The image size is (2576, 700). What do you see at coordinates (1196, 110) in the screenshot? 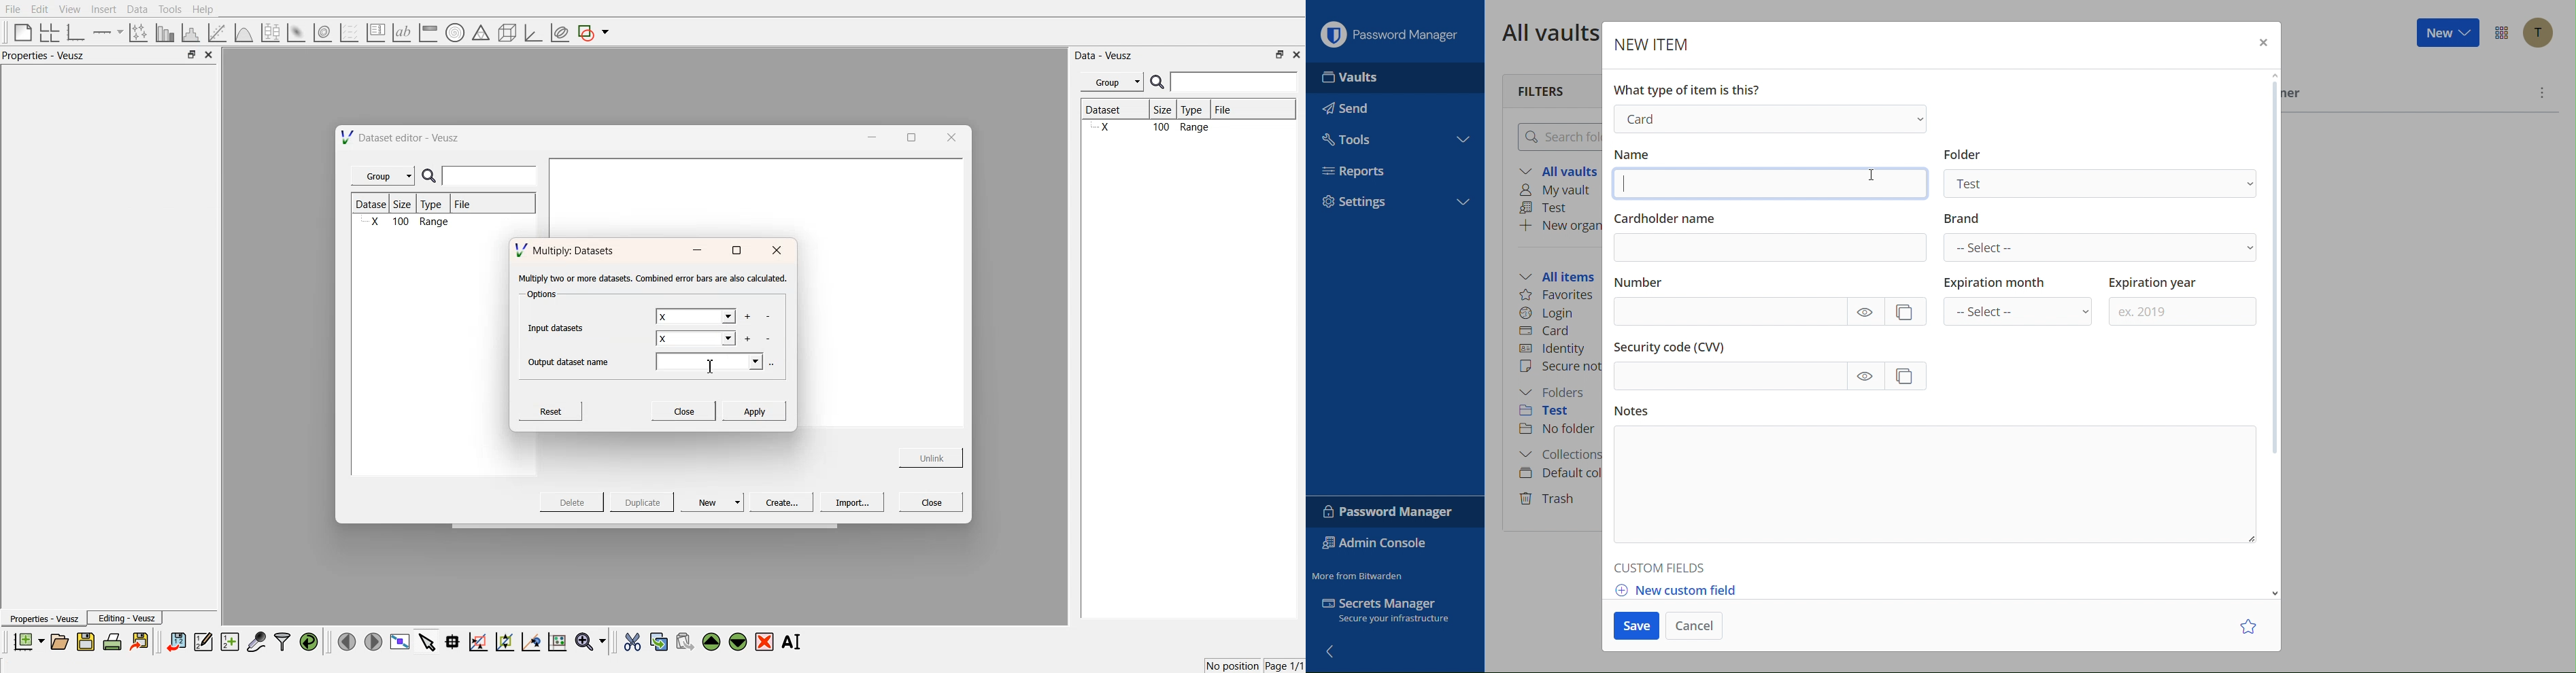
I see `Type` at bounding box center [1196, 110].